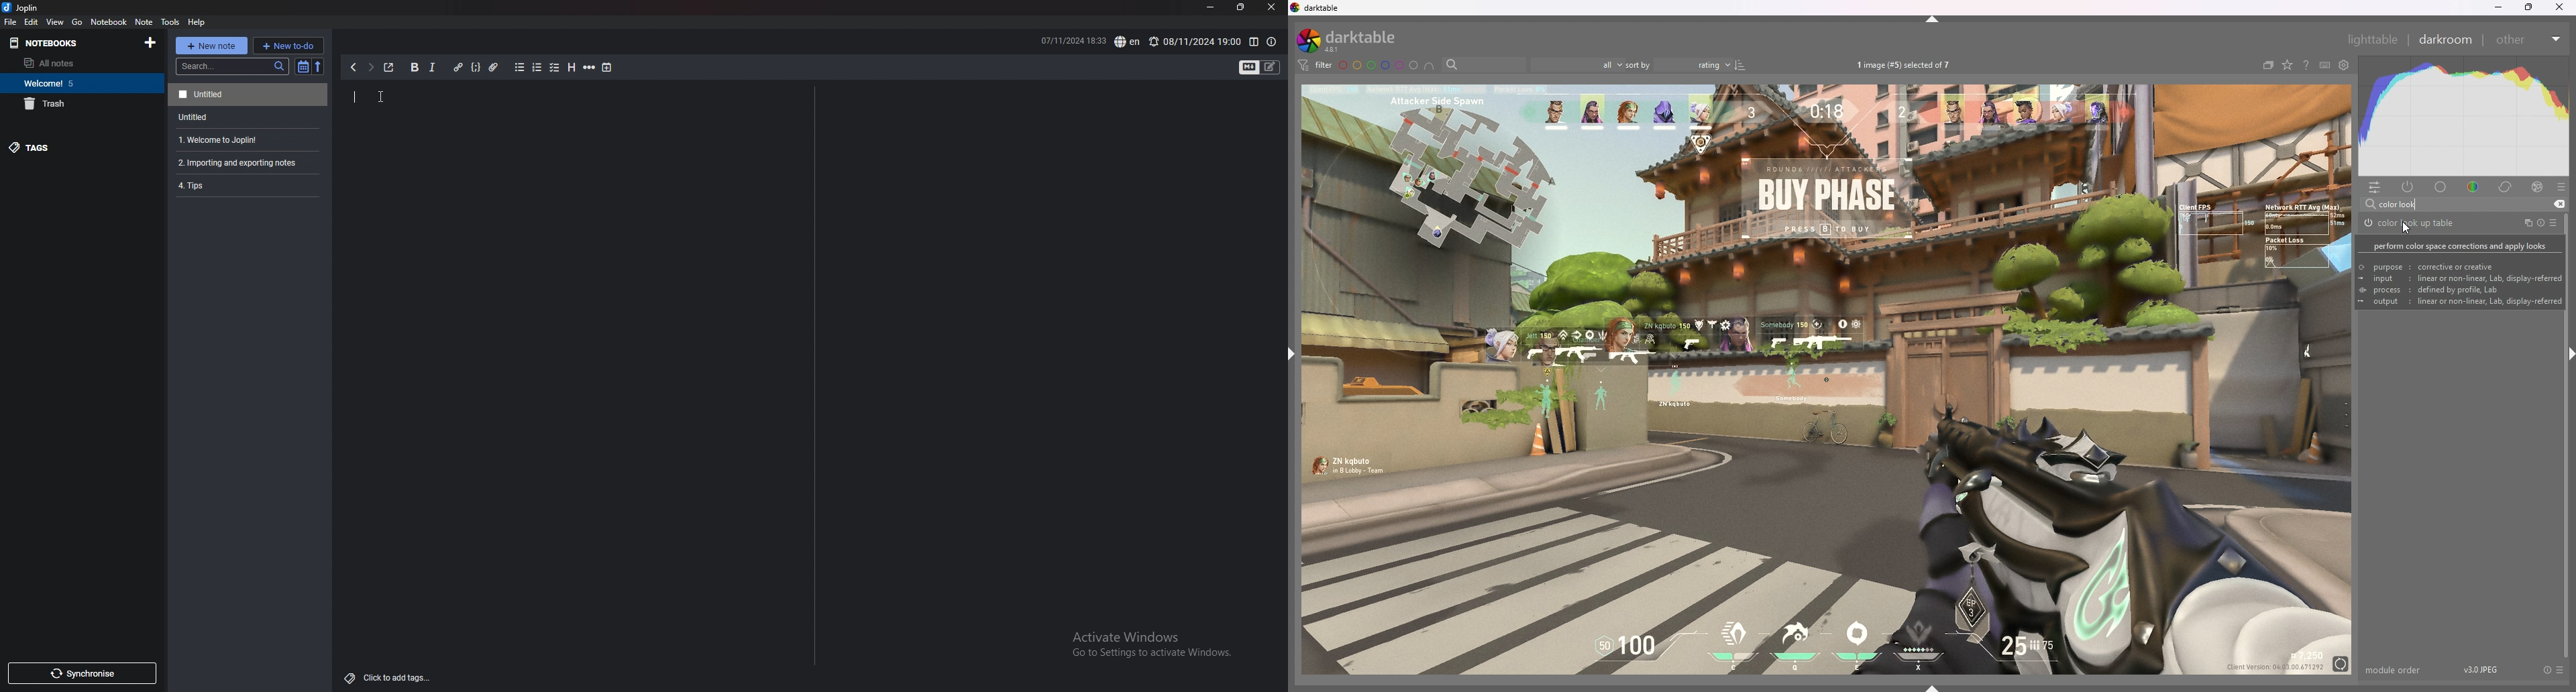  What do you see at coordinates (11, 22) in the screenshot?
I see `file` at bounding box center [11, 22].